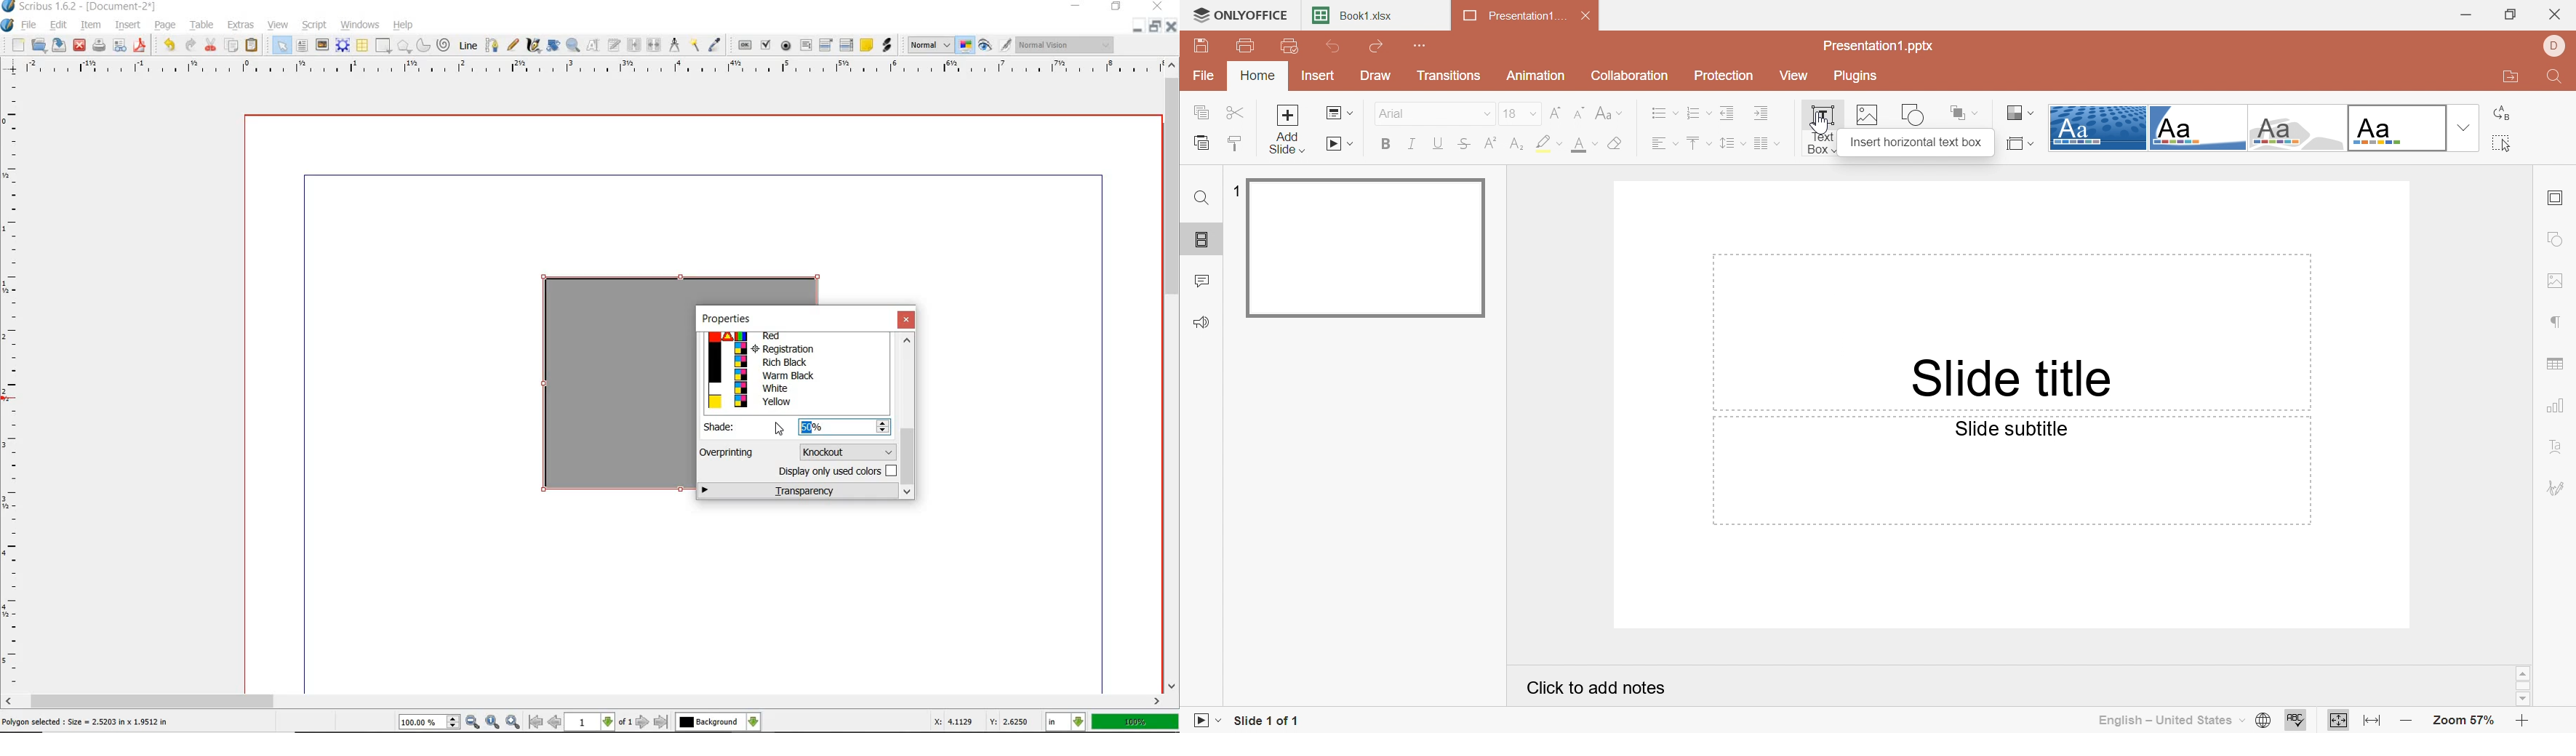  Describe the element at coordinates (836, 473) in the screenshot. I see `display only used colors` at that location.